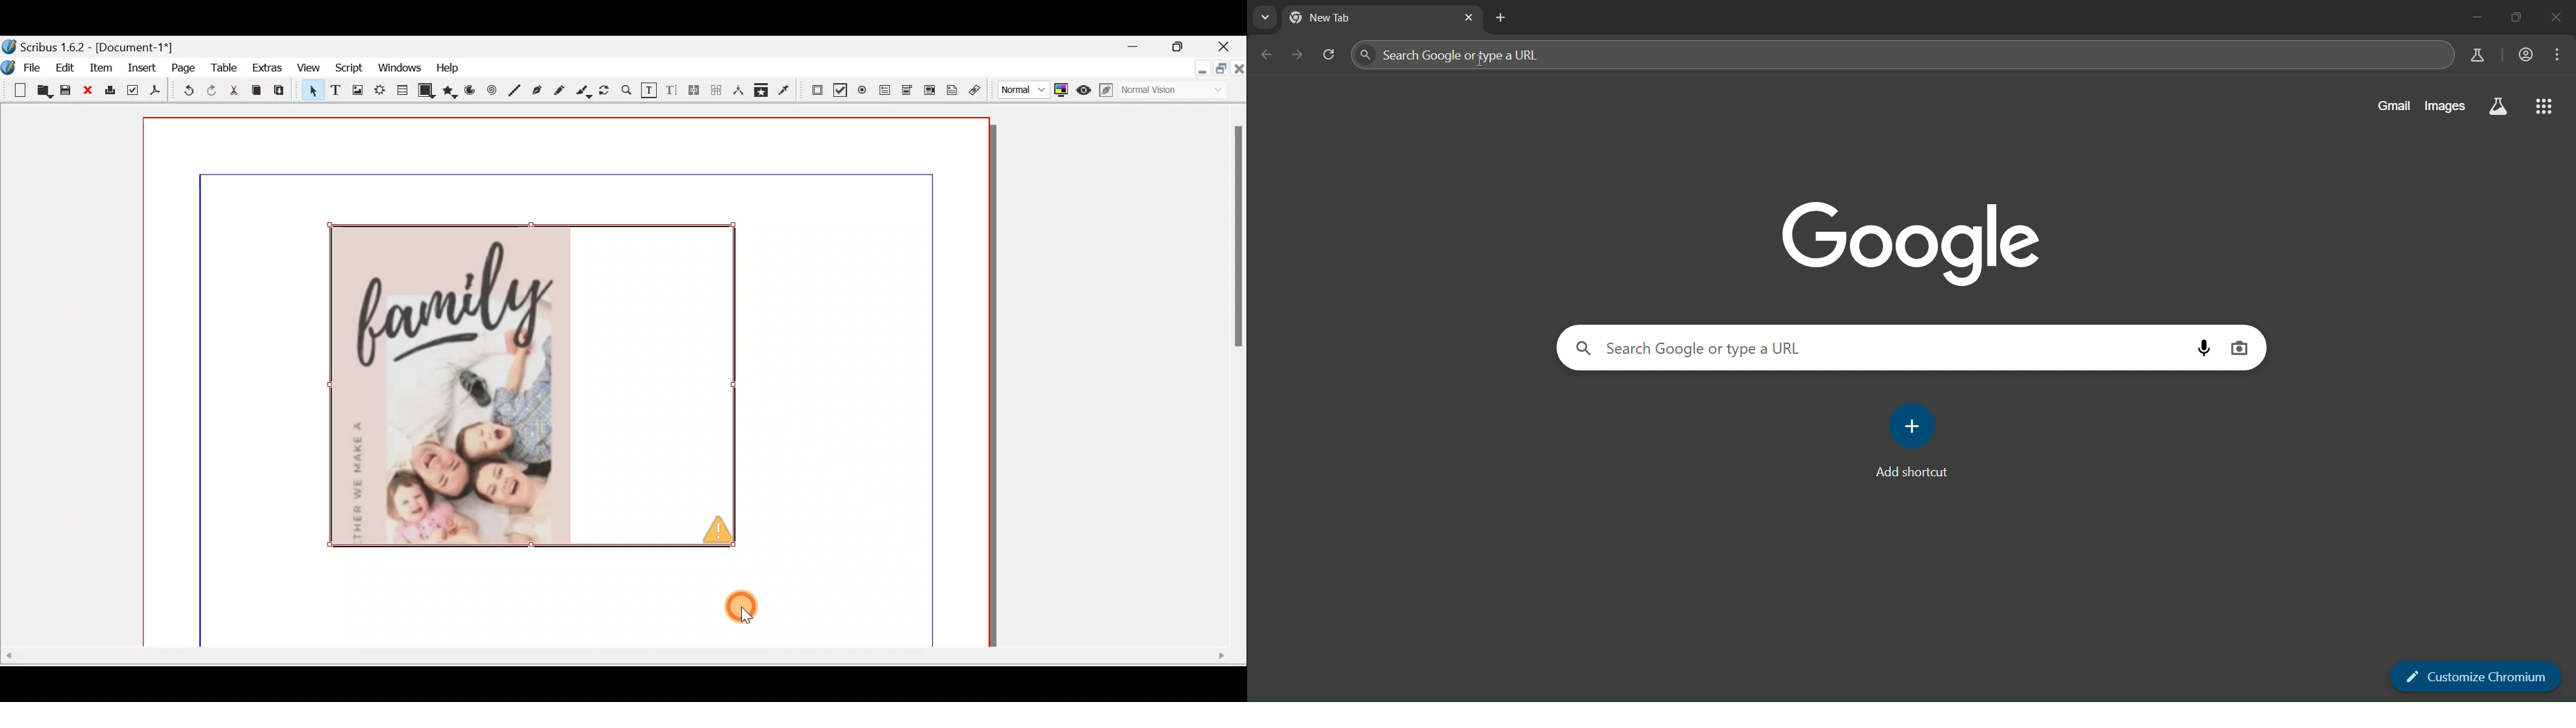 This screenshot has width=2576, height=728. I want to click on Link text frames, so click(693, 90).